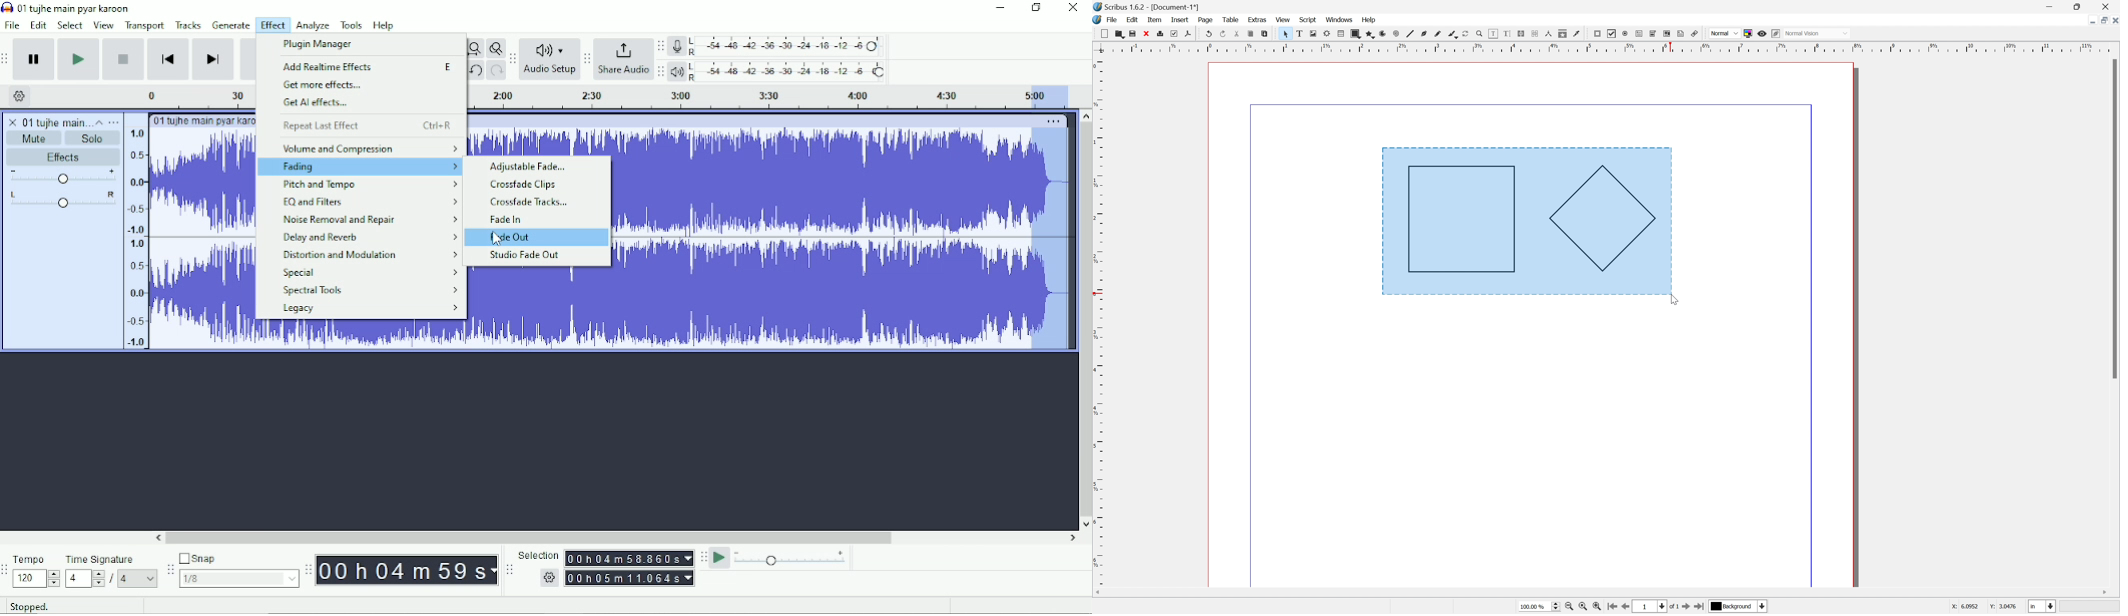 The width and height of the screenshot is (2128, 616). Describe the element at coordinates (1594, 607) in the screenshot. I see `Zoom in` at that location.